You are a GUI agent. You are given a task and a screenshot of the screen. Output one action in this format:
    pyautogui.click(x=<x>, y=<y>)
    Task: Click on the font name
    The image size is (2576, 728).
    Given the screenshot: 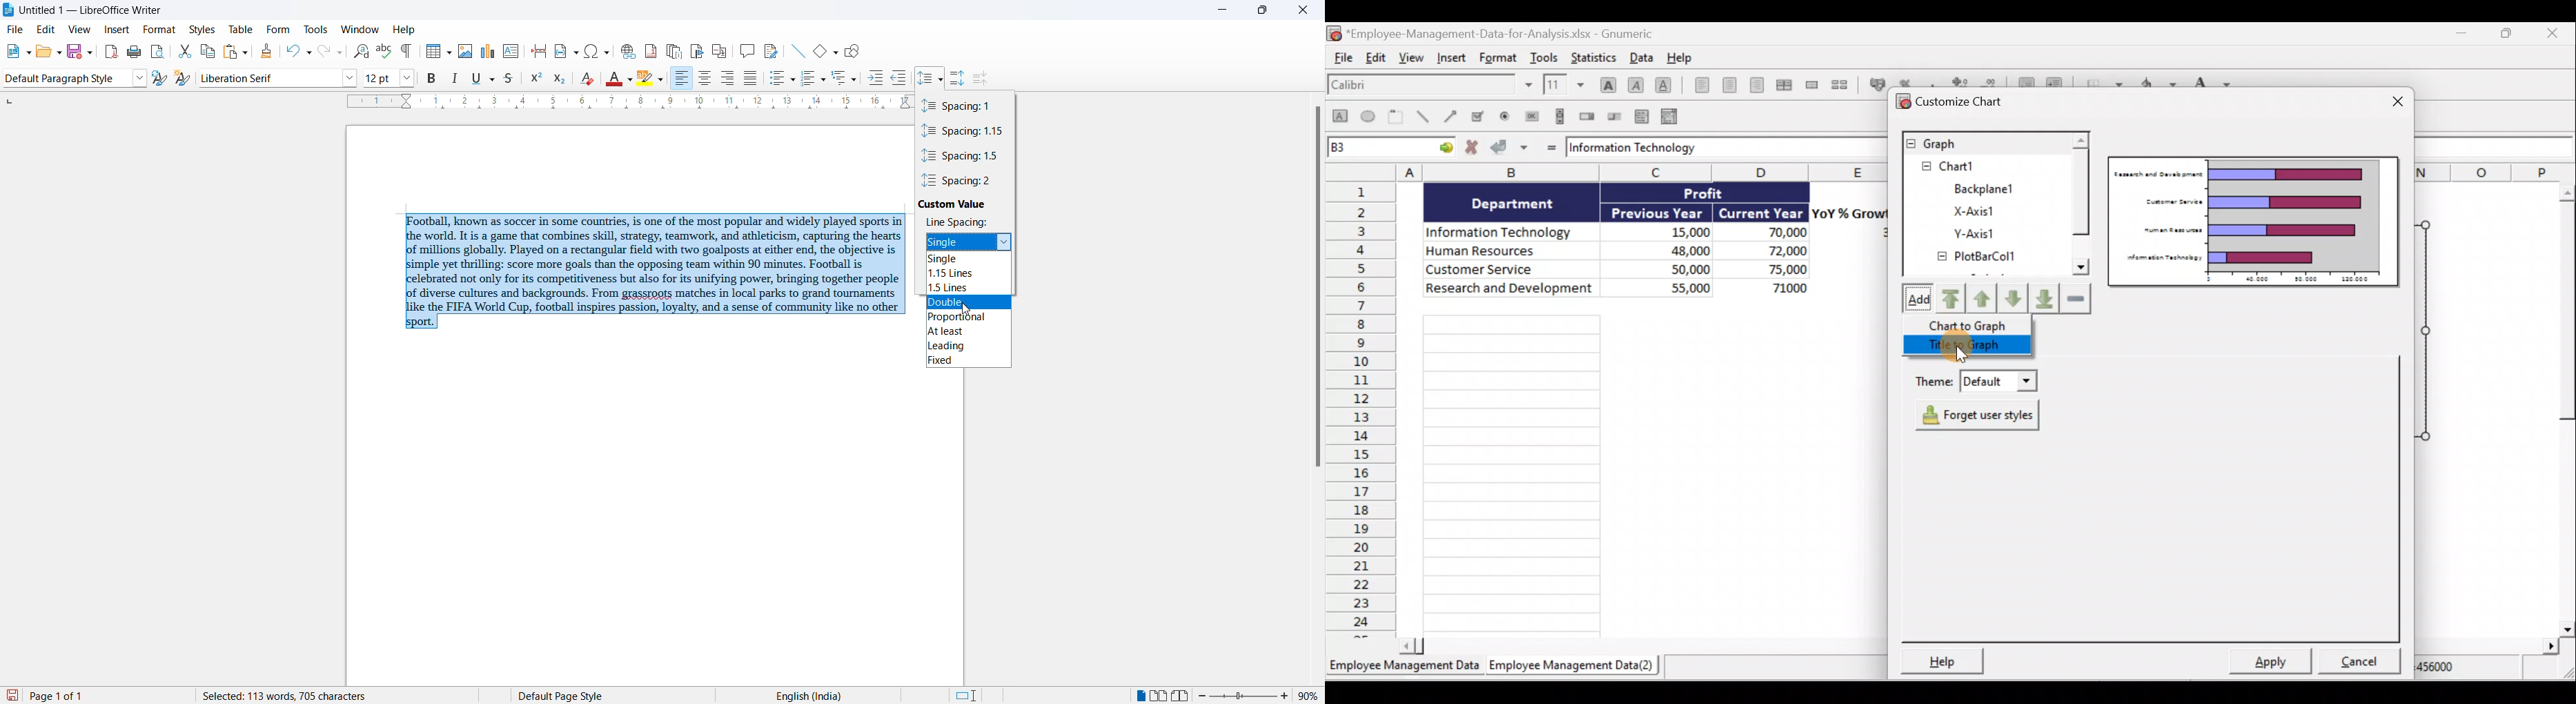 What is the action you would take?
    pyautogui.click(x=268, y=77)
    